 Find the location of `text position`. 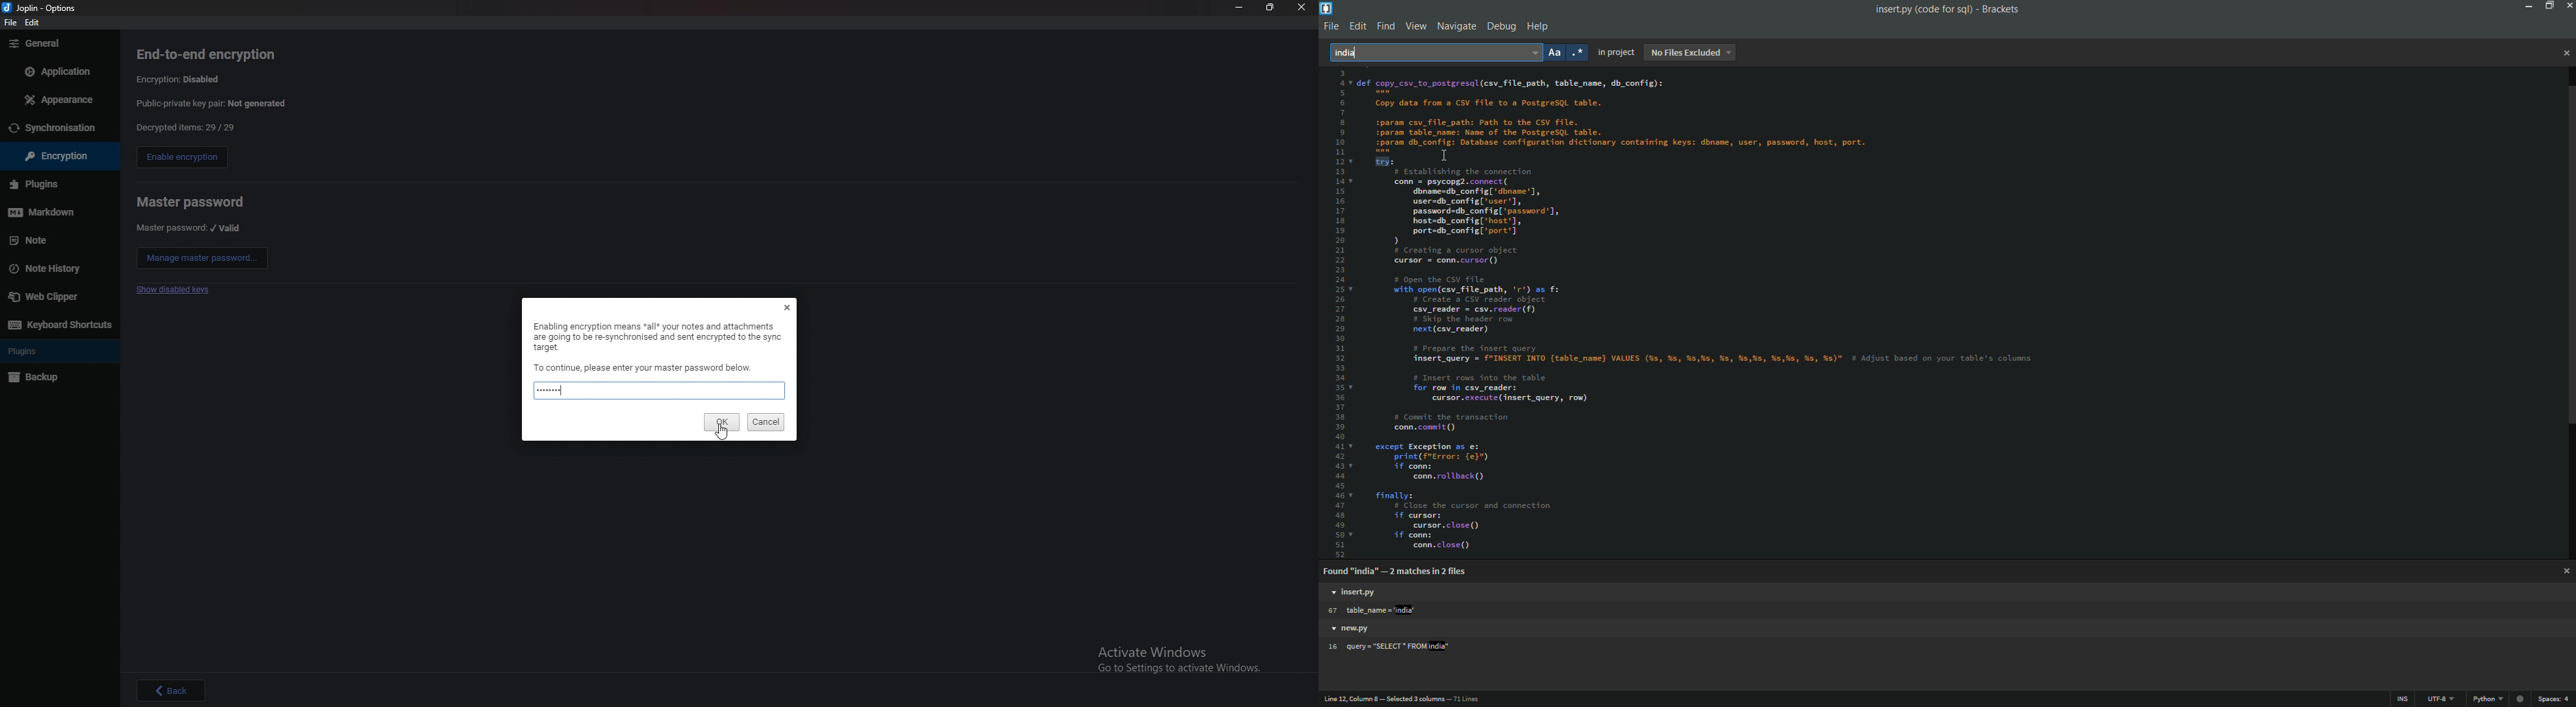

text position is located at coordinates (1372, 611).